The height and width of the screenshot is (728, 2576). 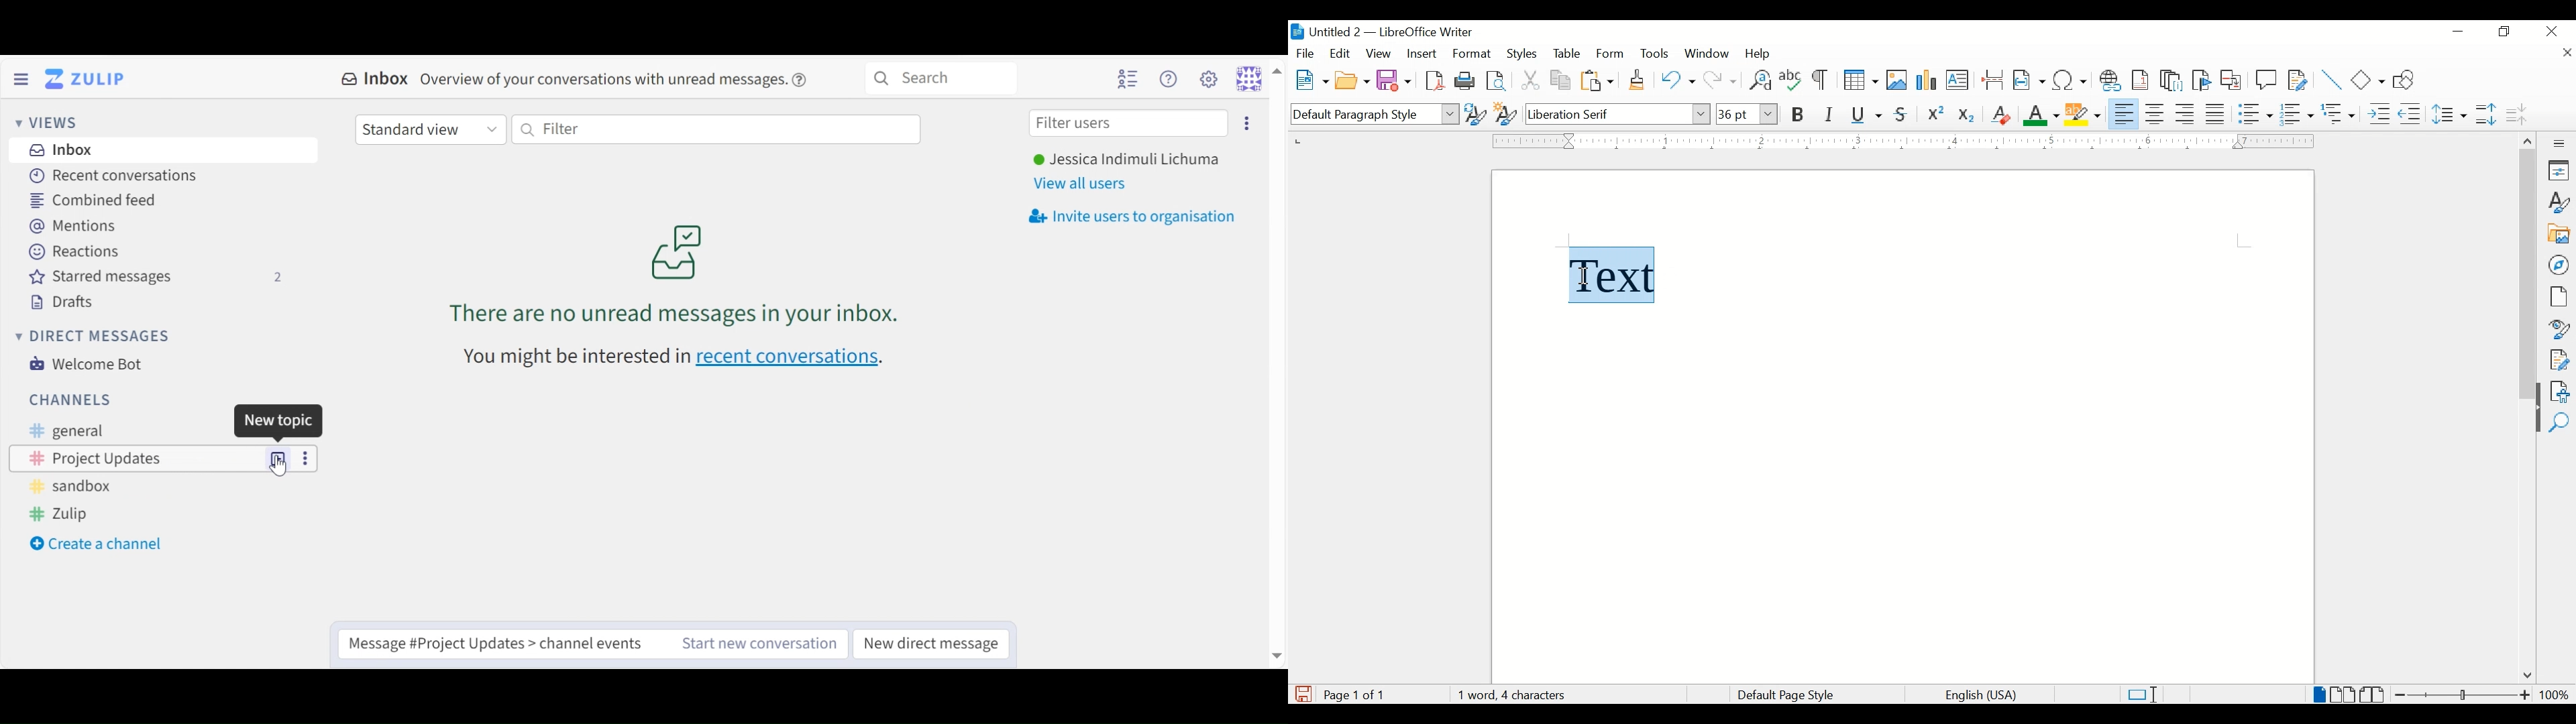 What do you see at coordinates (804, 80) in the screenshot?
I see `help` at bounding box center [804, 80].